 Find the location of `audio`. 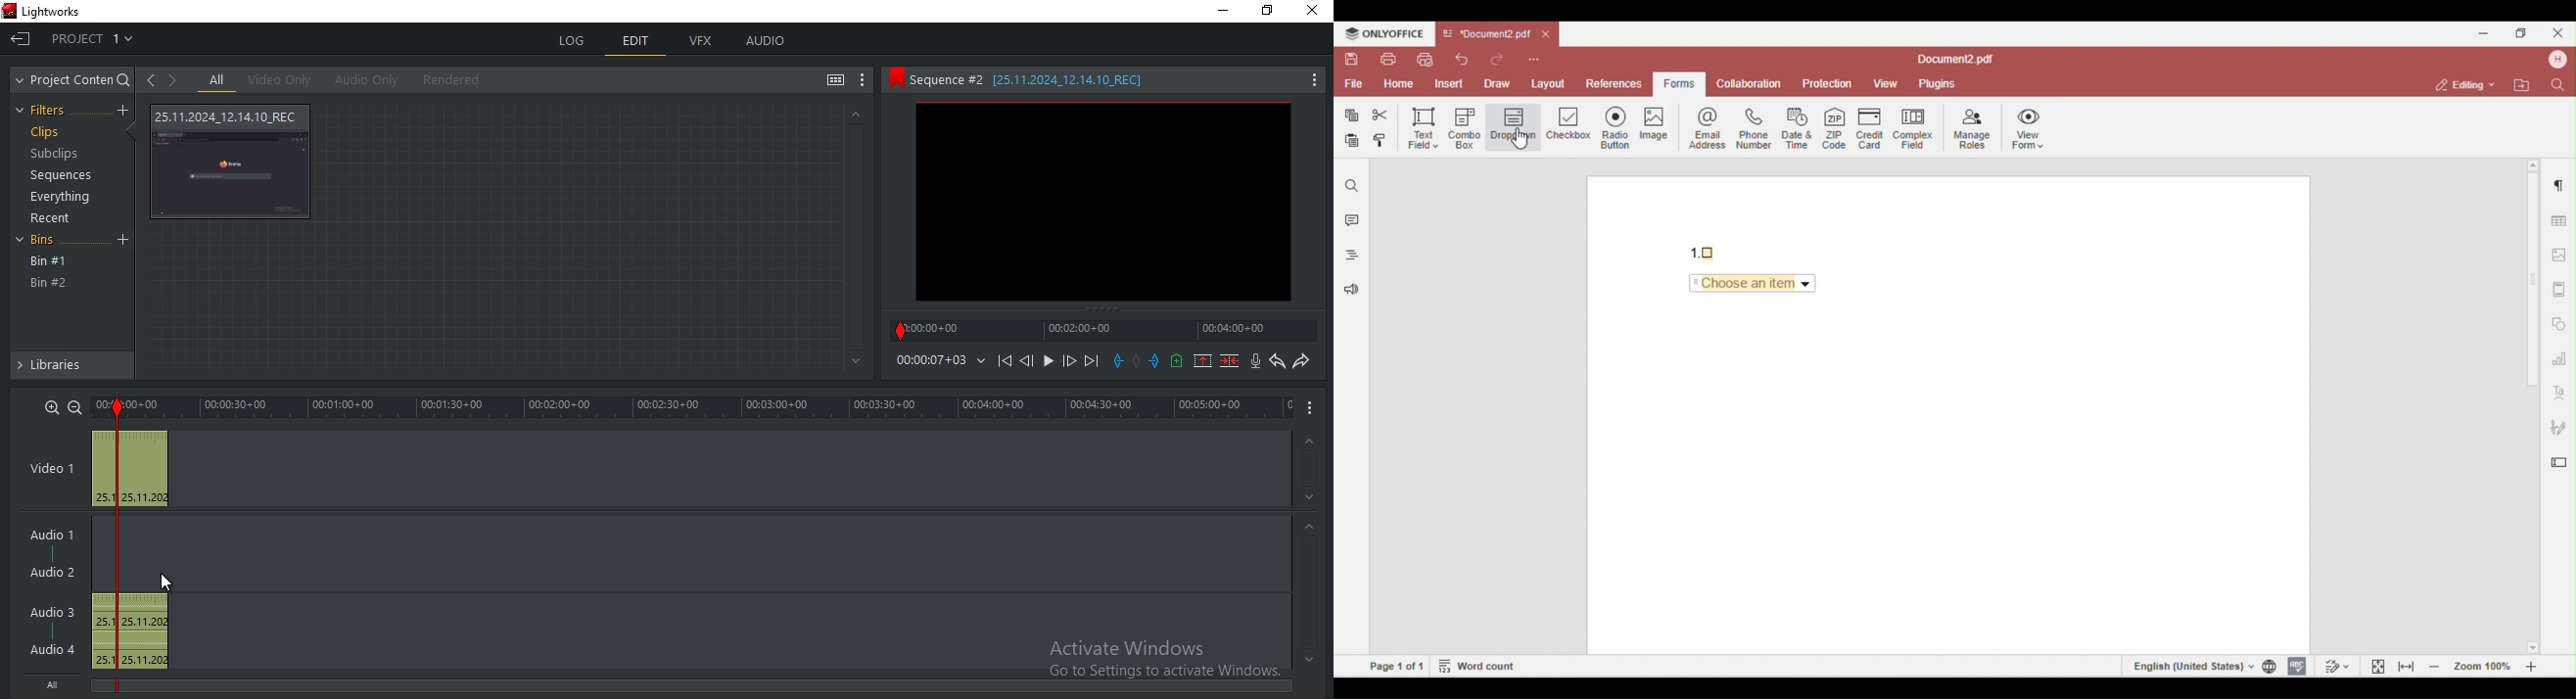

audio is located at coordinates (766, 42).